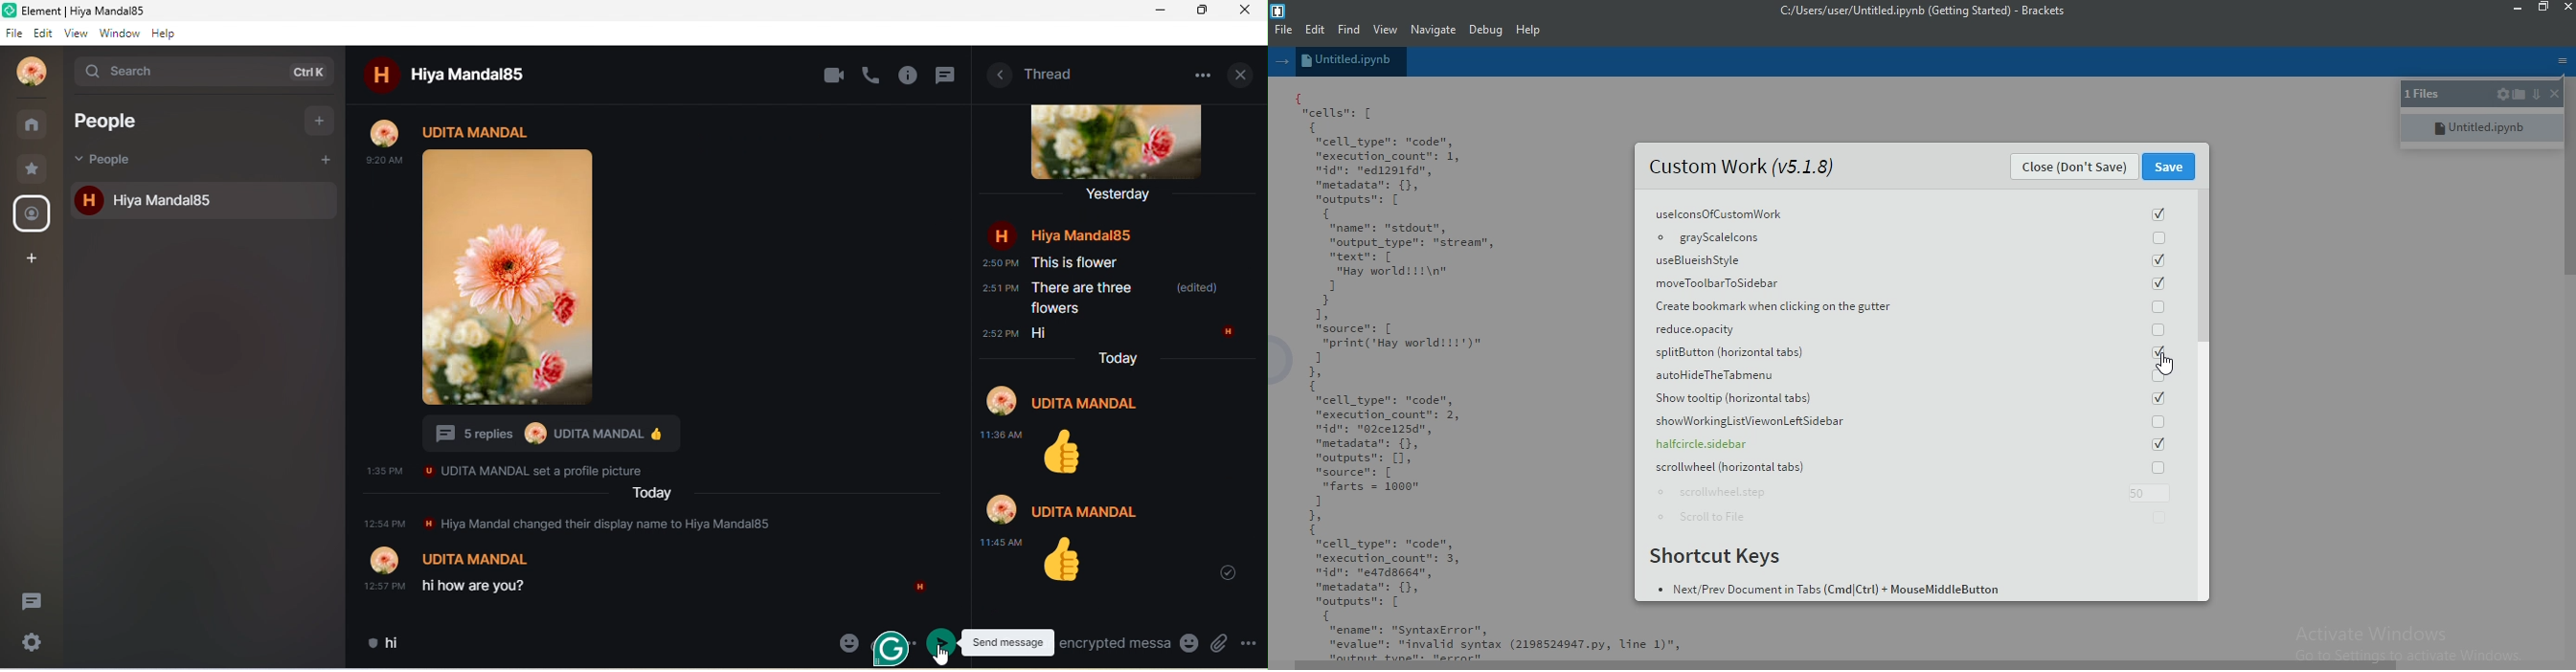  I want to click on add, so click(320, 121).